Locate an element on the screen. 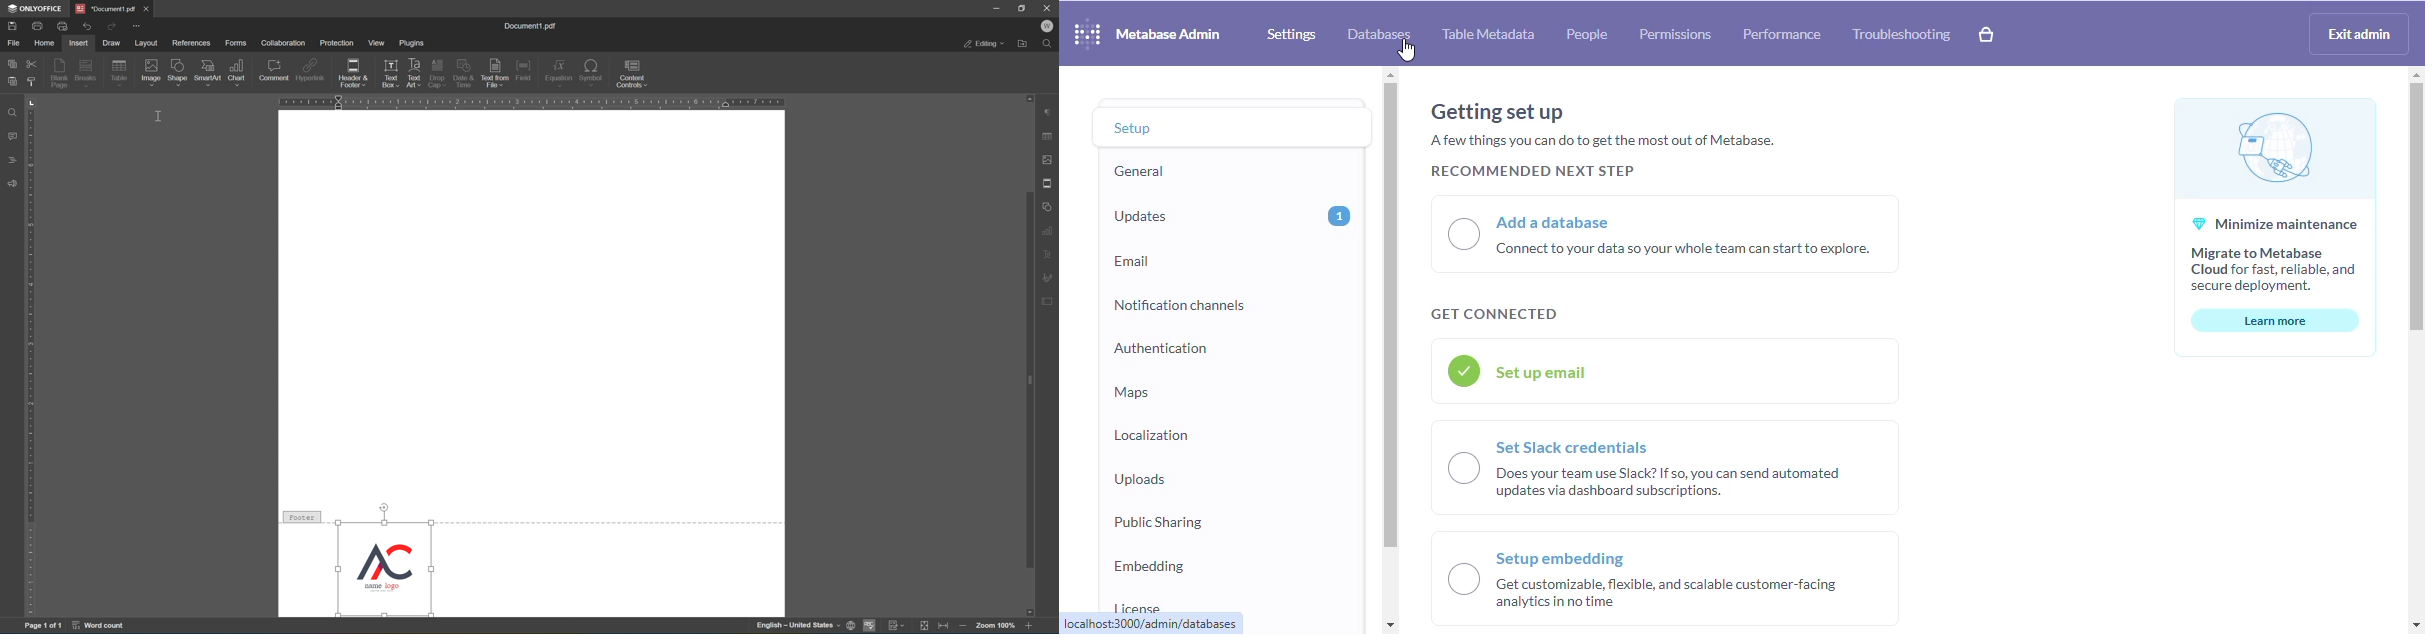  getting set up is located at coordinates (1496, 112).